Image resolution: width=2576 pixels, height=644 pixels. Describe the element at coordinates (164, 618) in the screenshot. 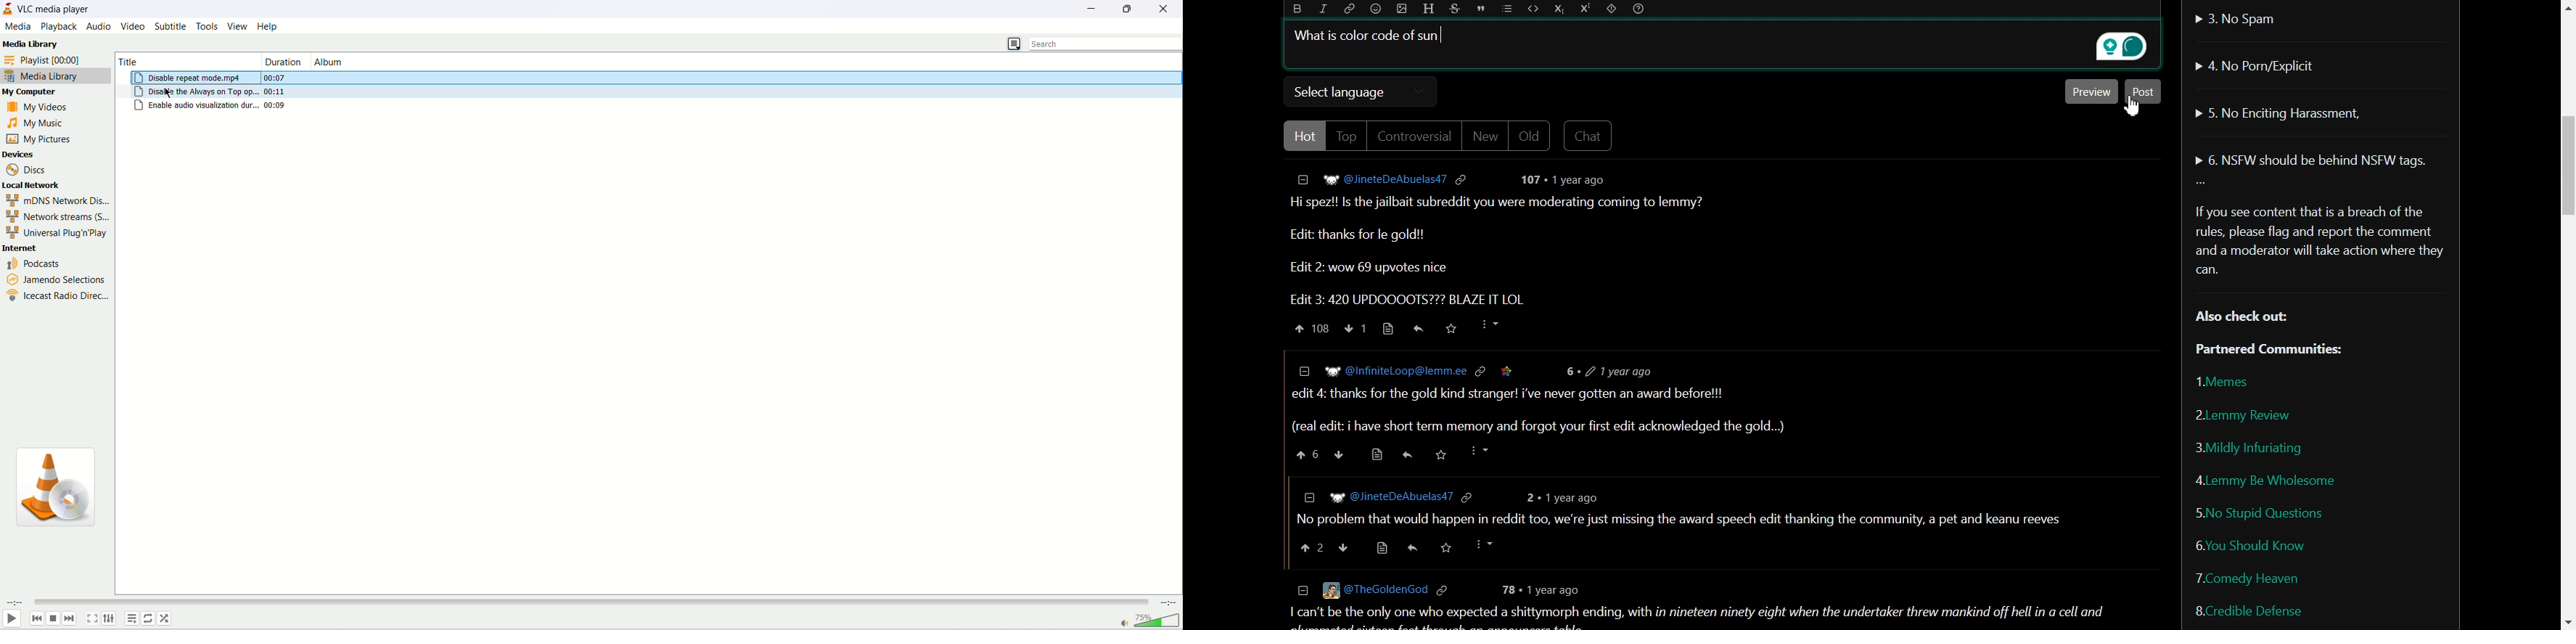

I see `random` at that location.